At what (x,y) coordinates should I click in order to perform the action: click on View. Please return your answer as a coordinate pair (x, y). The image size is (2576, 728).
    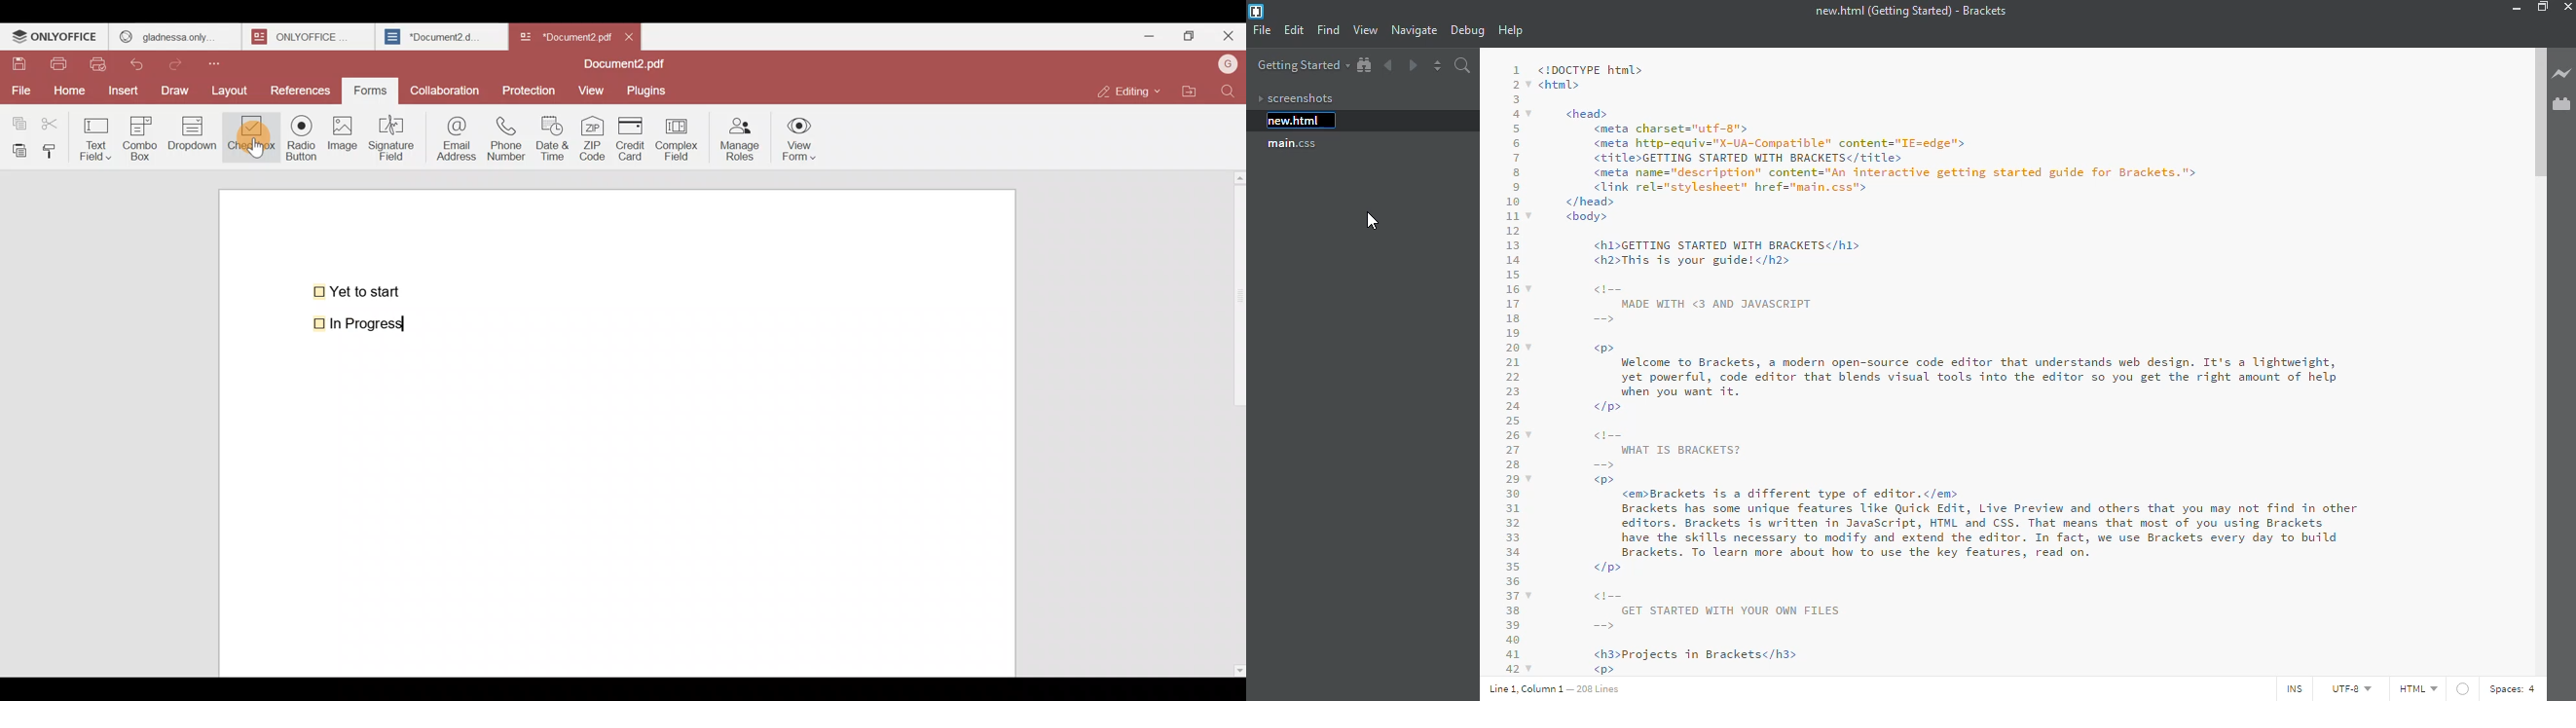
    Looking at the image, I should click on (593, 90).